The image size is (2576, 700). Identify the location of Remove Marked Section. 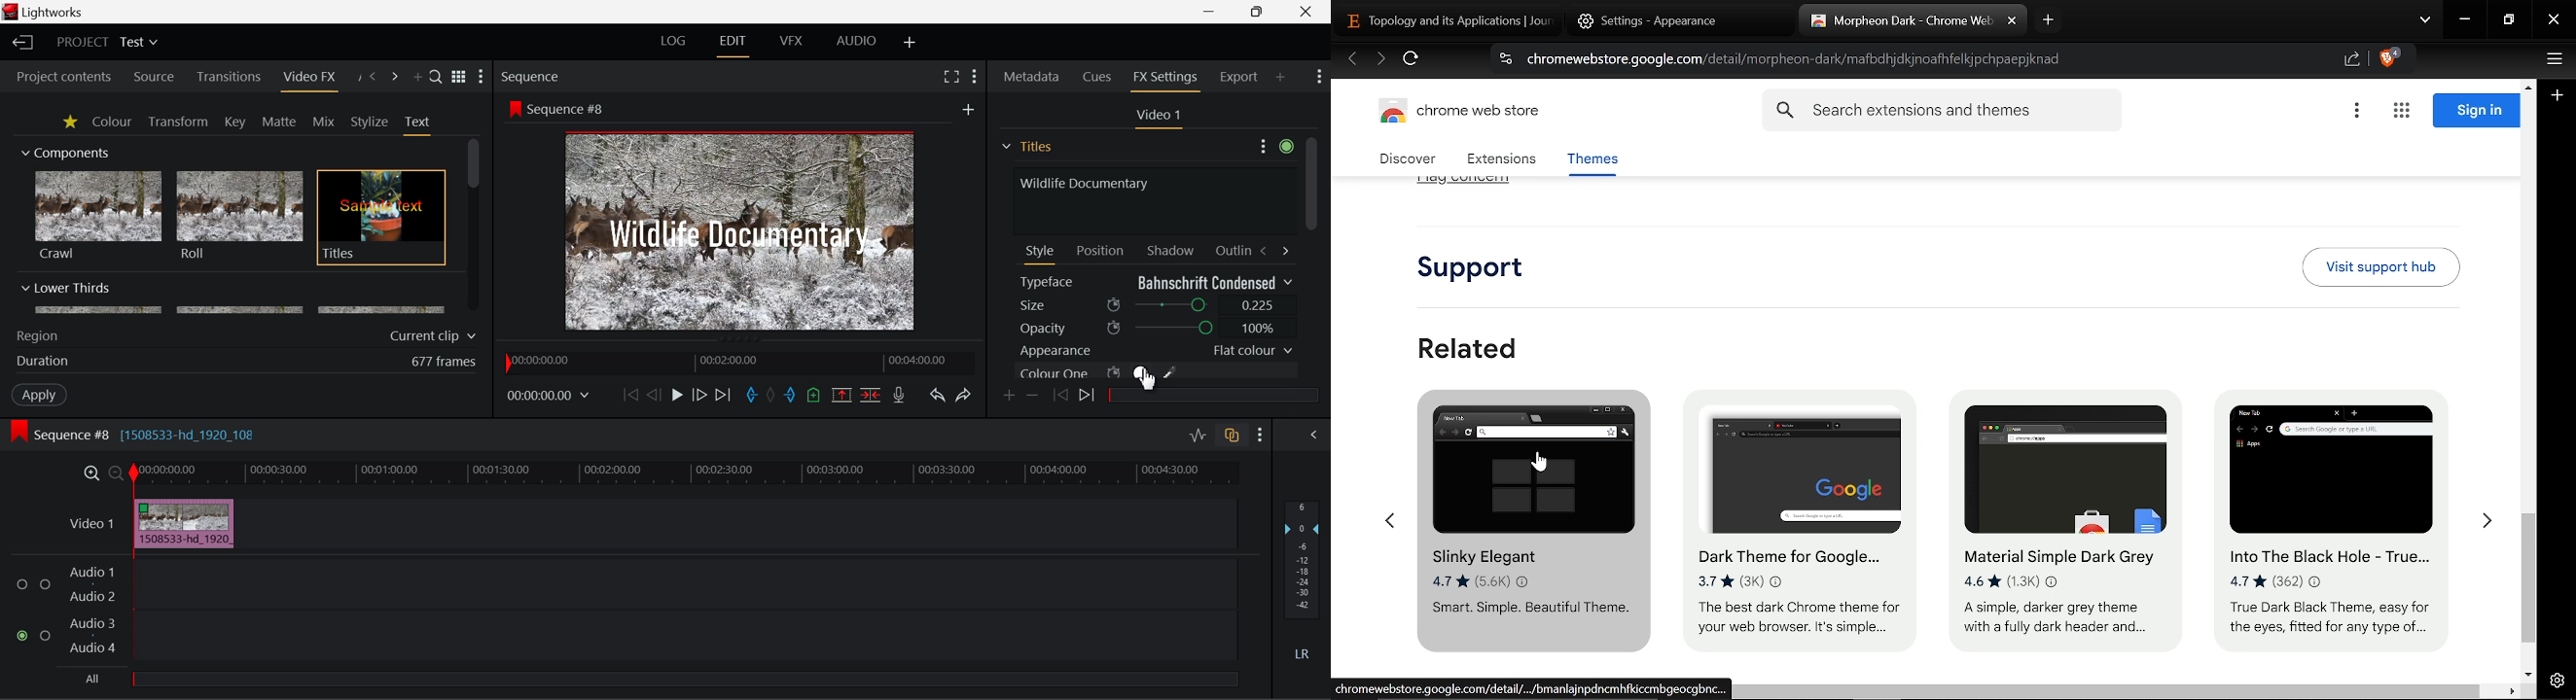
(842, 395).